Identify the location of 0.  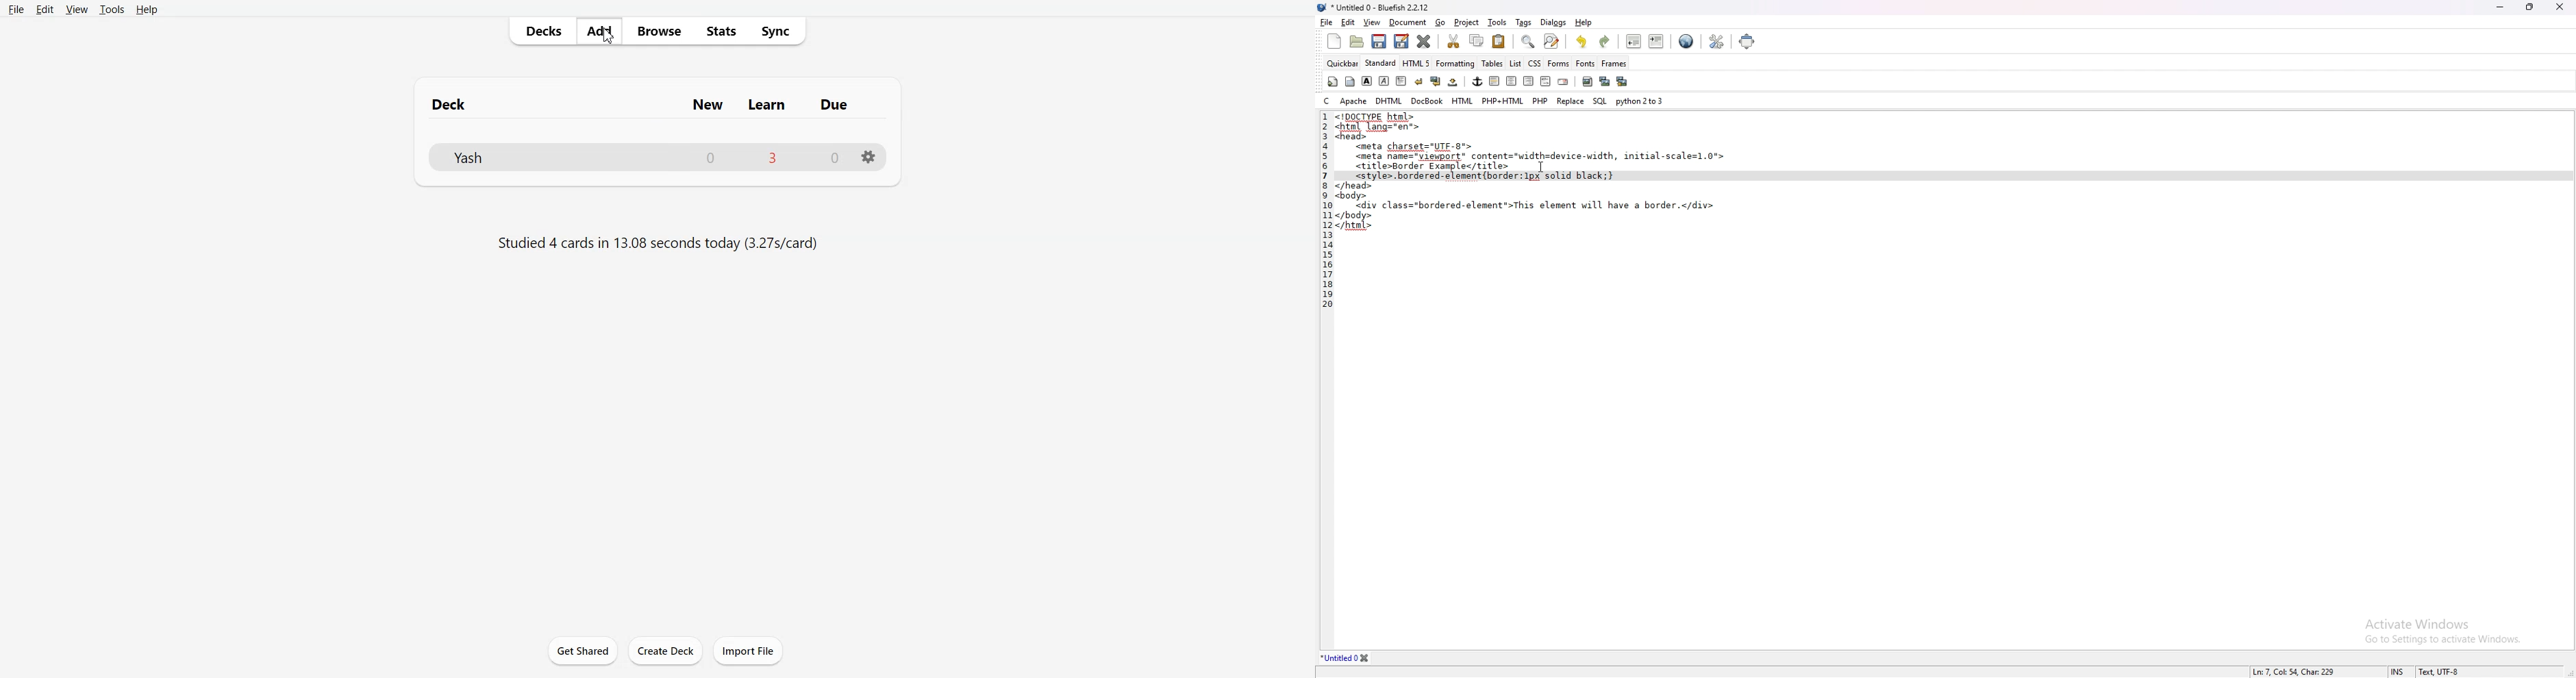
(834, 160).